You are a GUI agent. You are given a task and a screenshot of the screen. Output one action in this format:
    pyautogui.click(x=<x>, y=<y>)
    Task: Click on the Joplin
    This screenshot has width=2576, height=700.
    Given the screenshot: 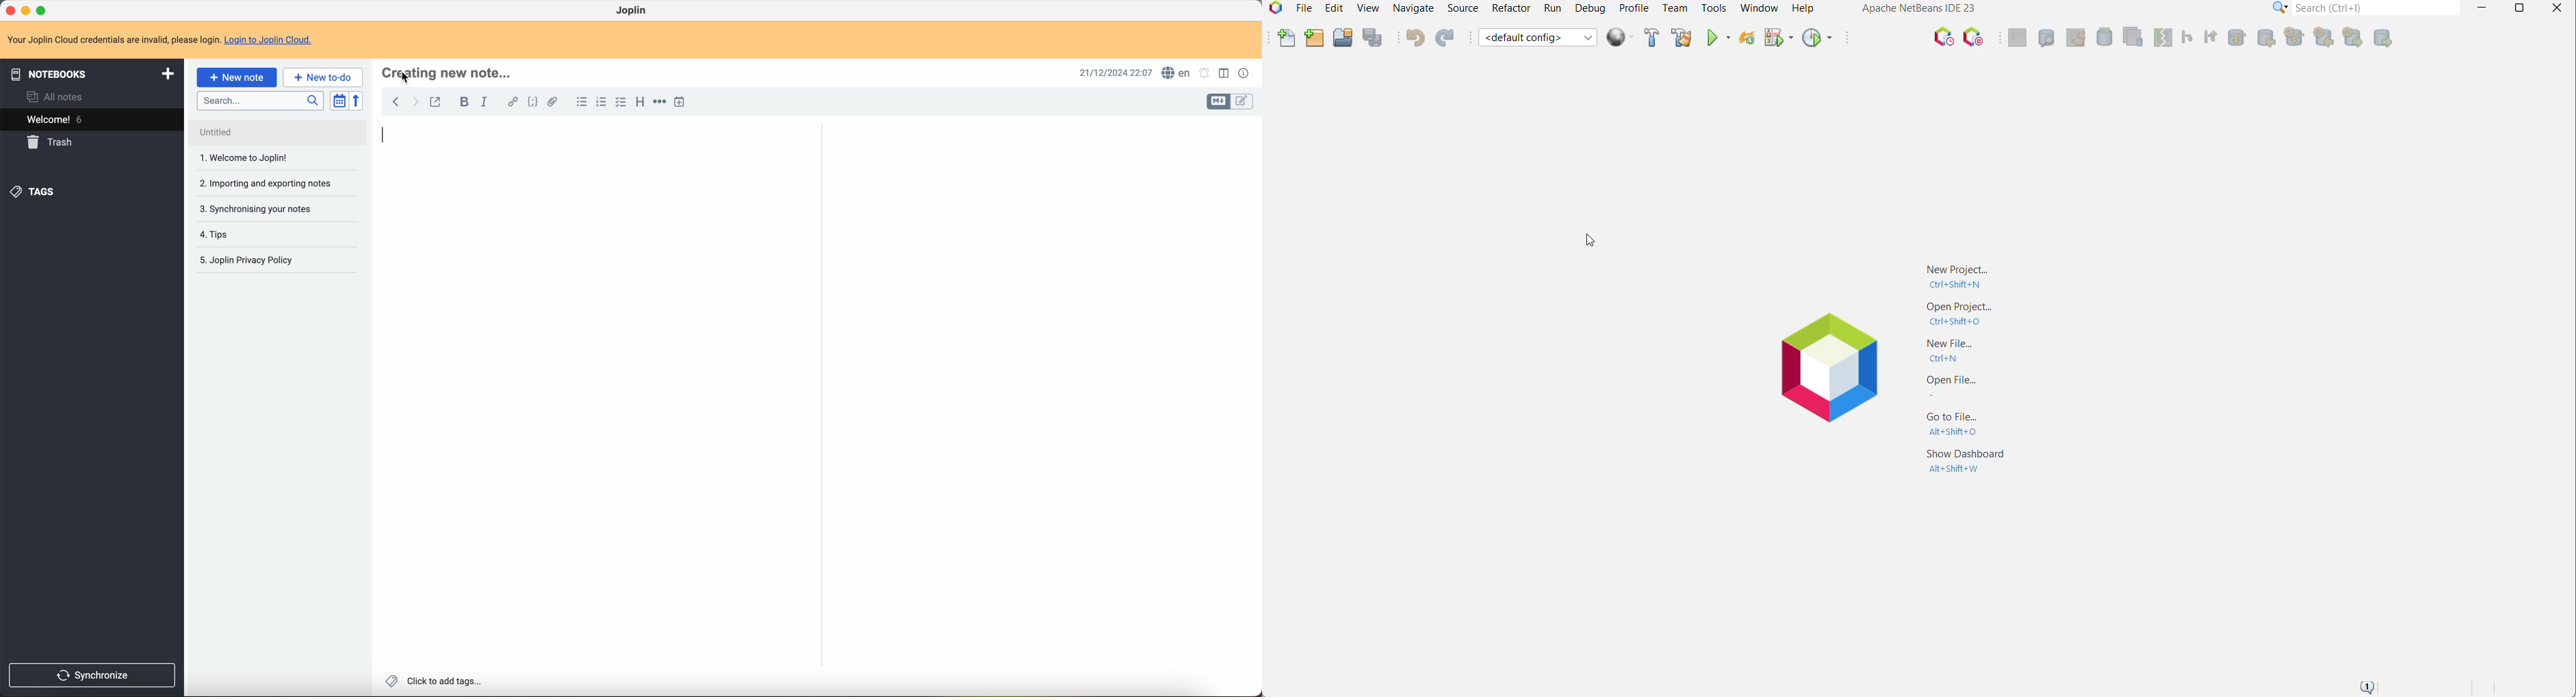 What is the action you would take?
    pyautogui.click(x=633, y=10)
    